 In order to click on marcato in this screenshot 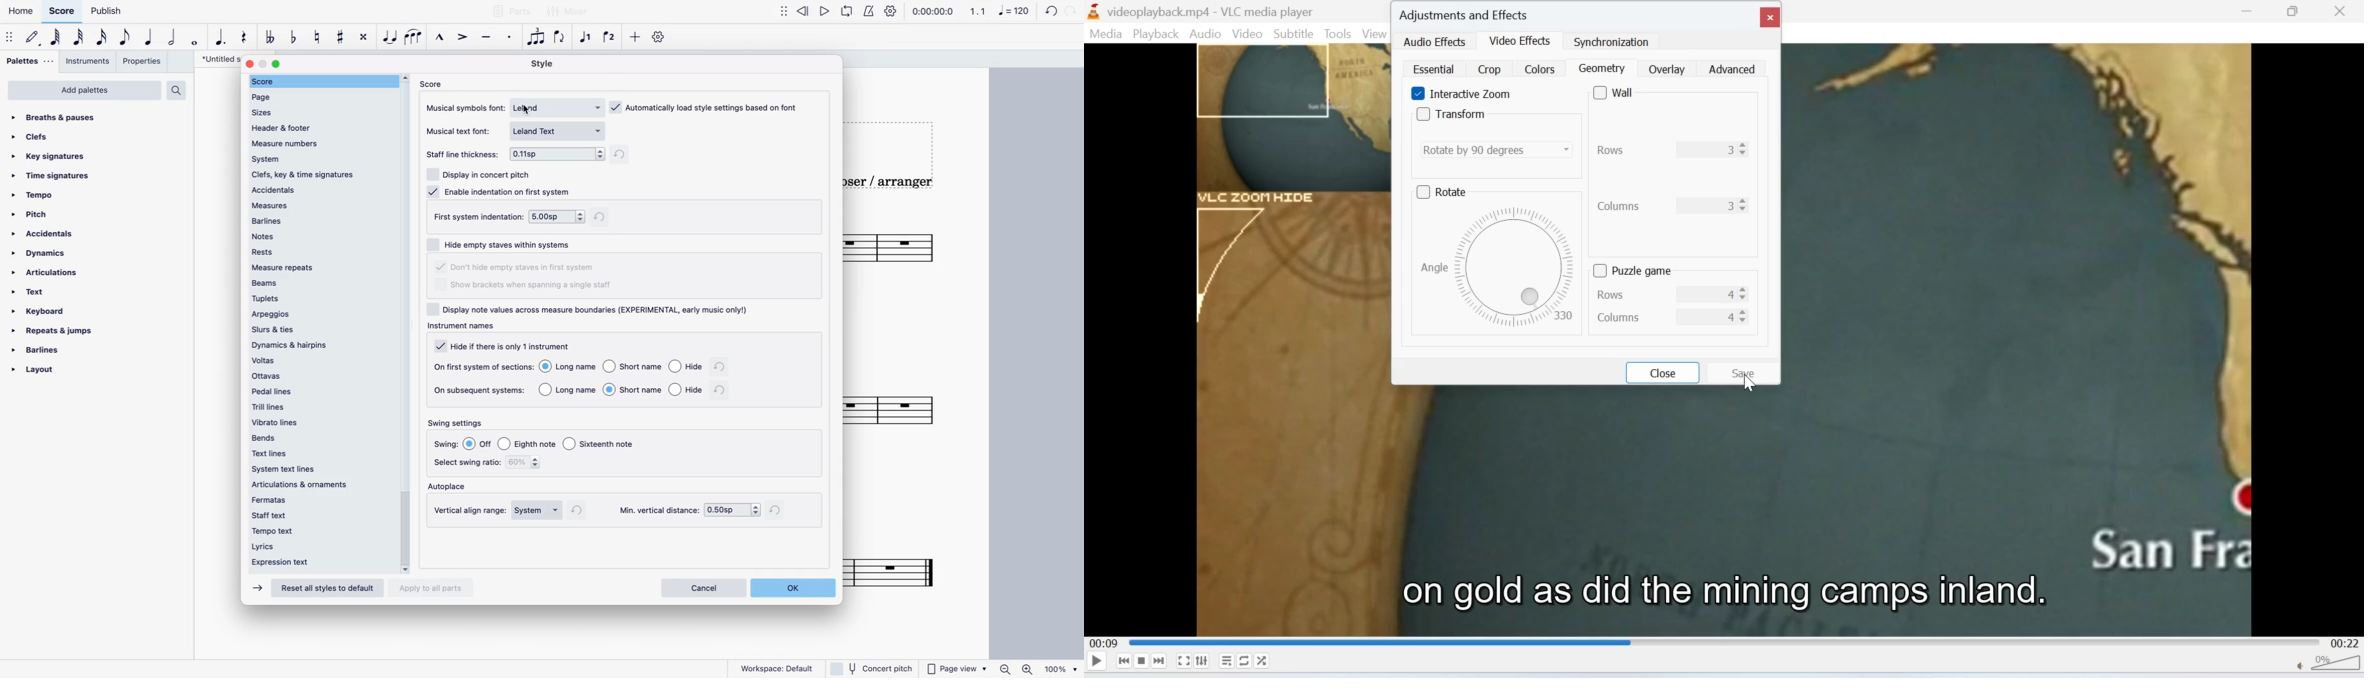, I will do `click(440, 39)`.